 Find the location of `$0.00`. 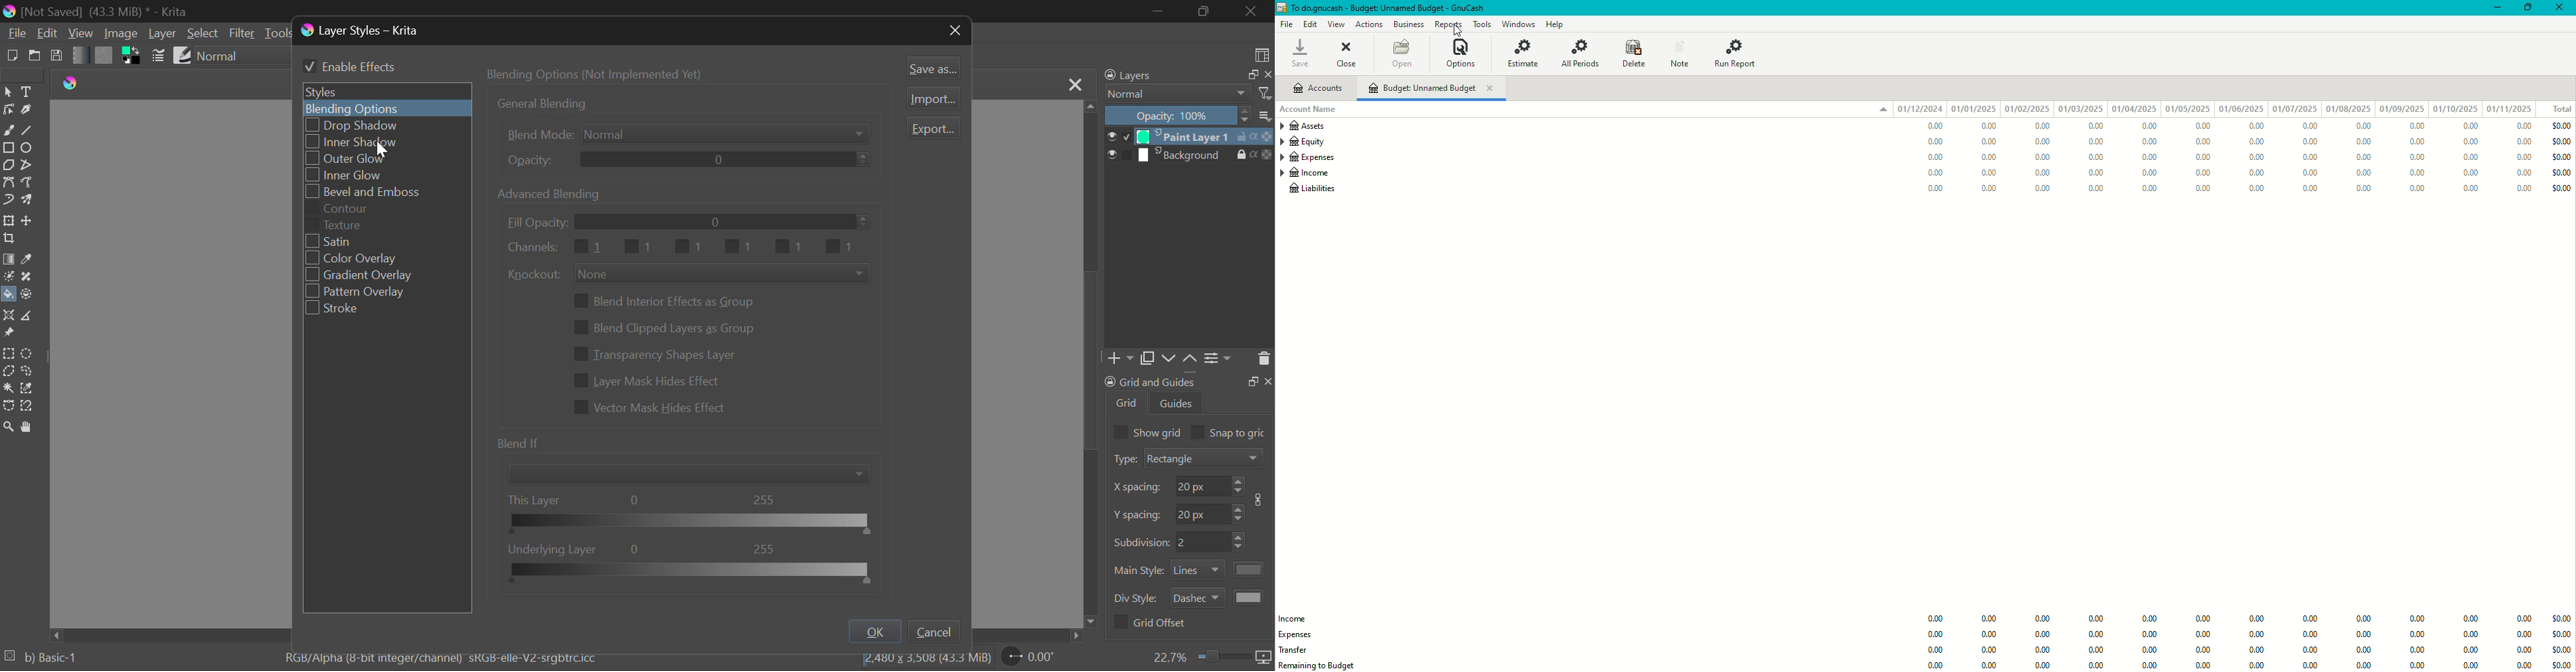

$0.00 is located at coordinates (2561, 125).